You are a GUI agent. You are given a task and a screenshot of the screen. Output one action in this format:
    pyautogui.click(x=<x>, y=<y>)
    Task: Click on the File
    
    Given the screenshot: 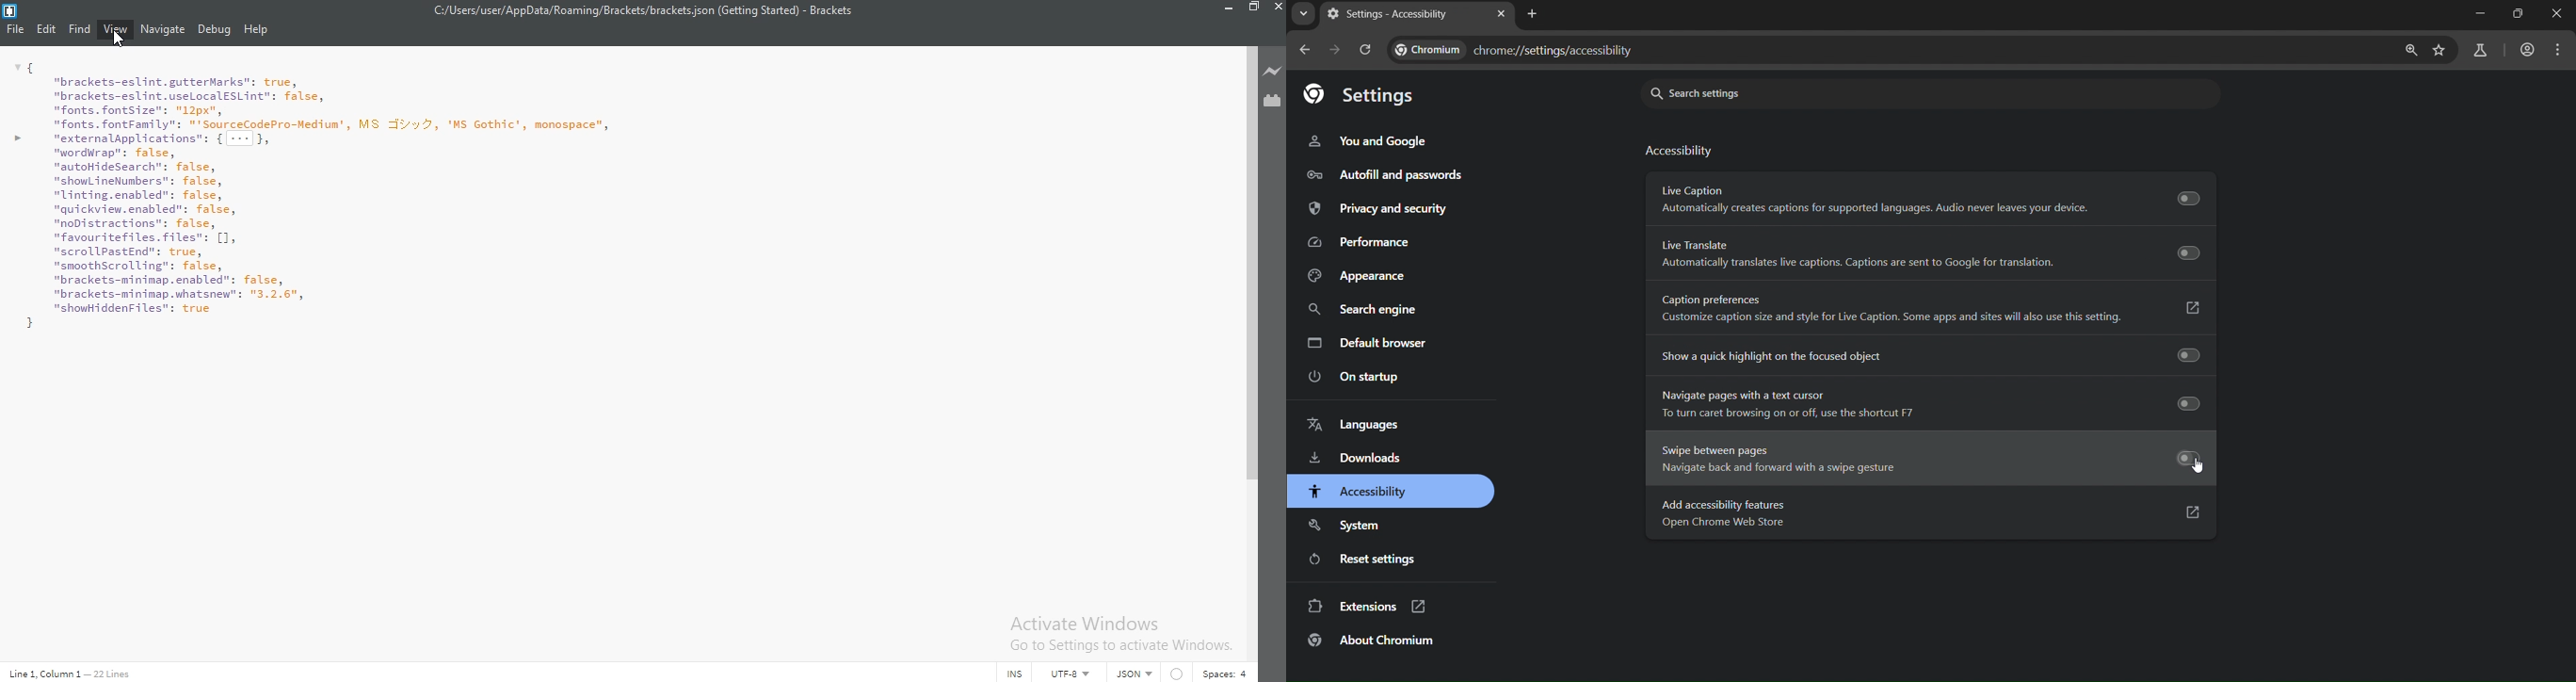 What is the action you would take?
    pyautogui.click(x=17, y=30)
    